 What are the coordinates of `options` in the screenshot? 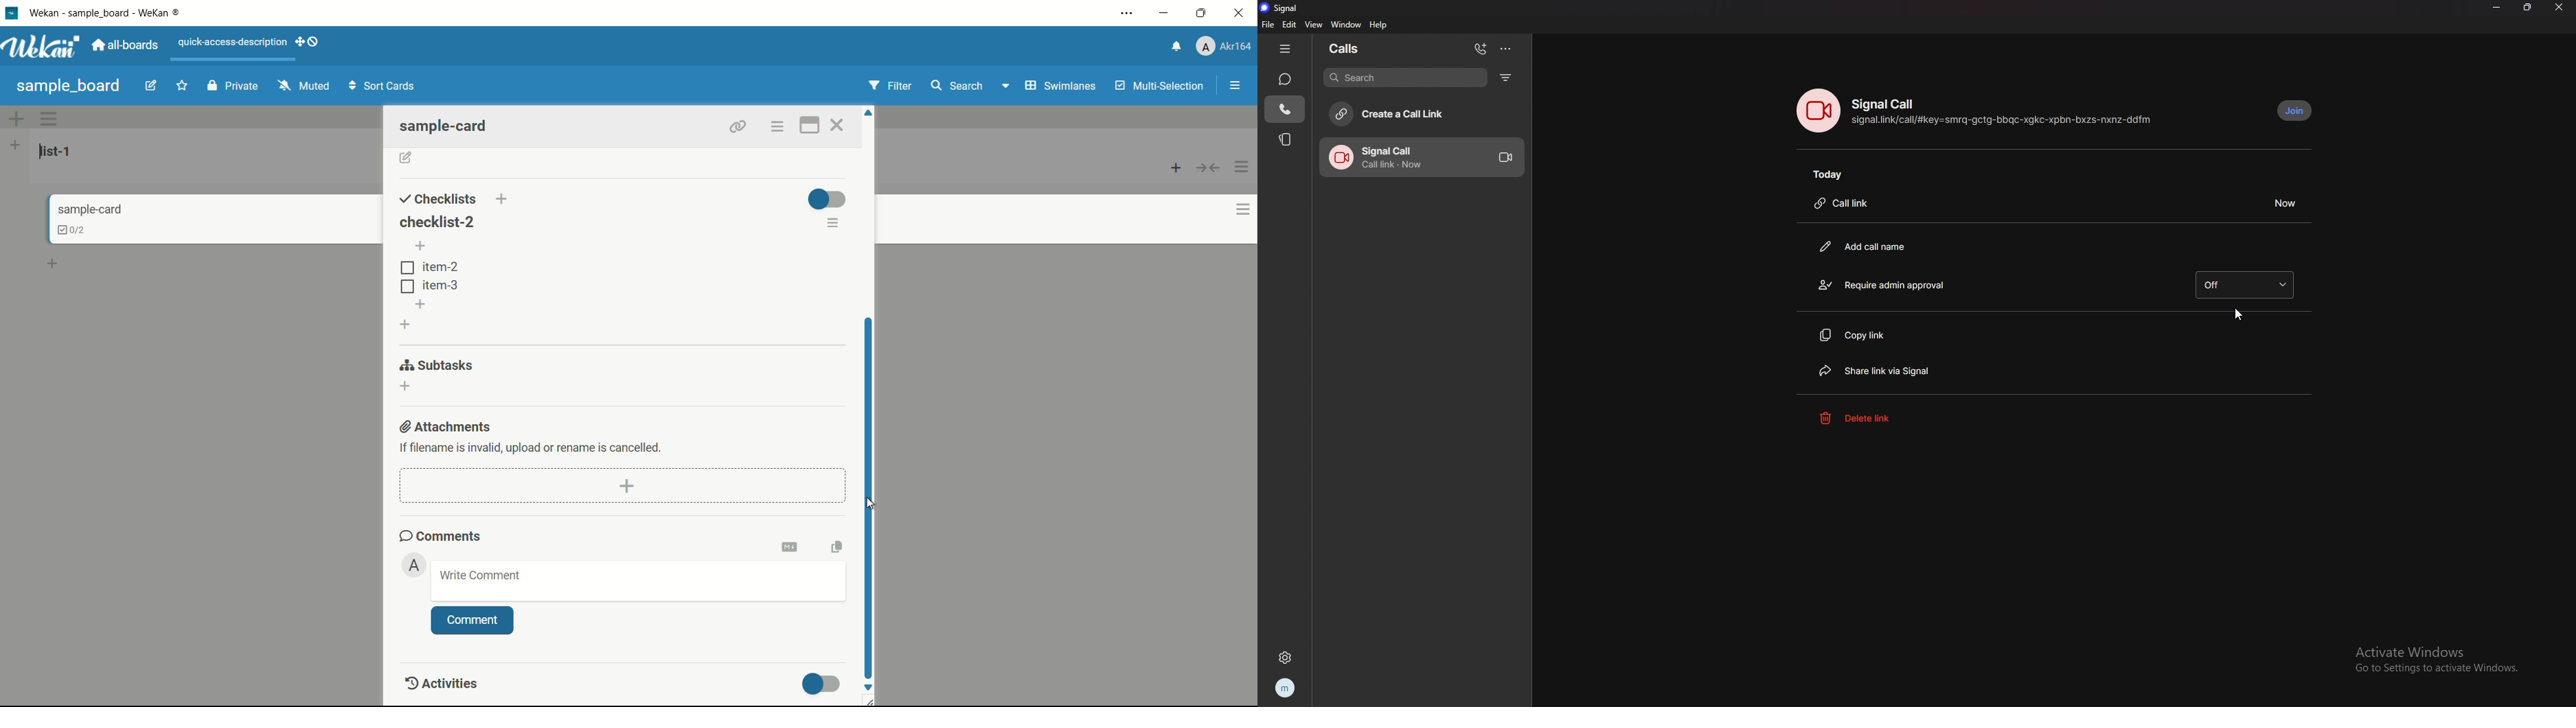 It's located at (1505, 49).